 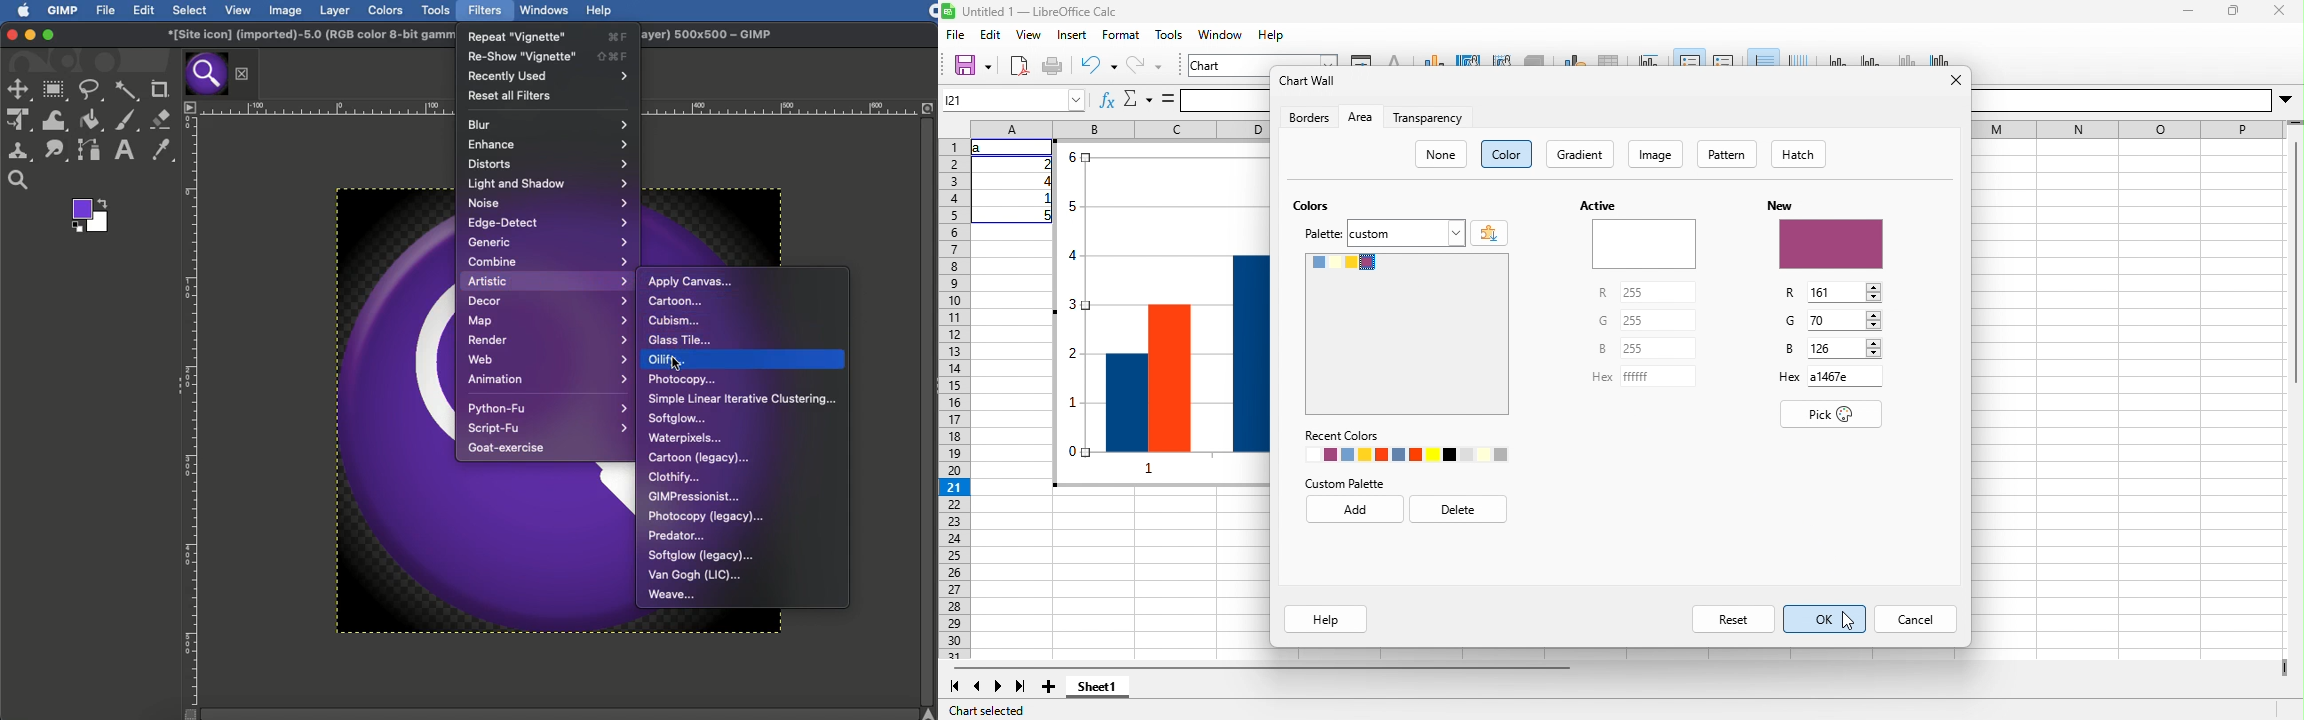 What do you see at coordinates (1603, 320) in the screenshot?
I see `G` at bounding box center [1603, 320].